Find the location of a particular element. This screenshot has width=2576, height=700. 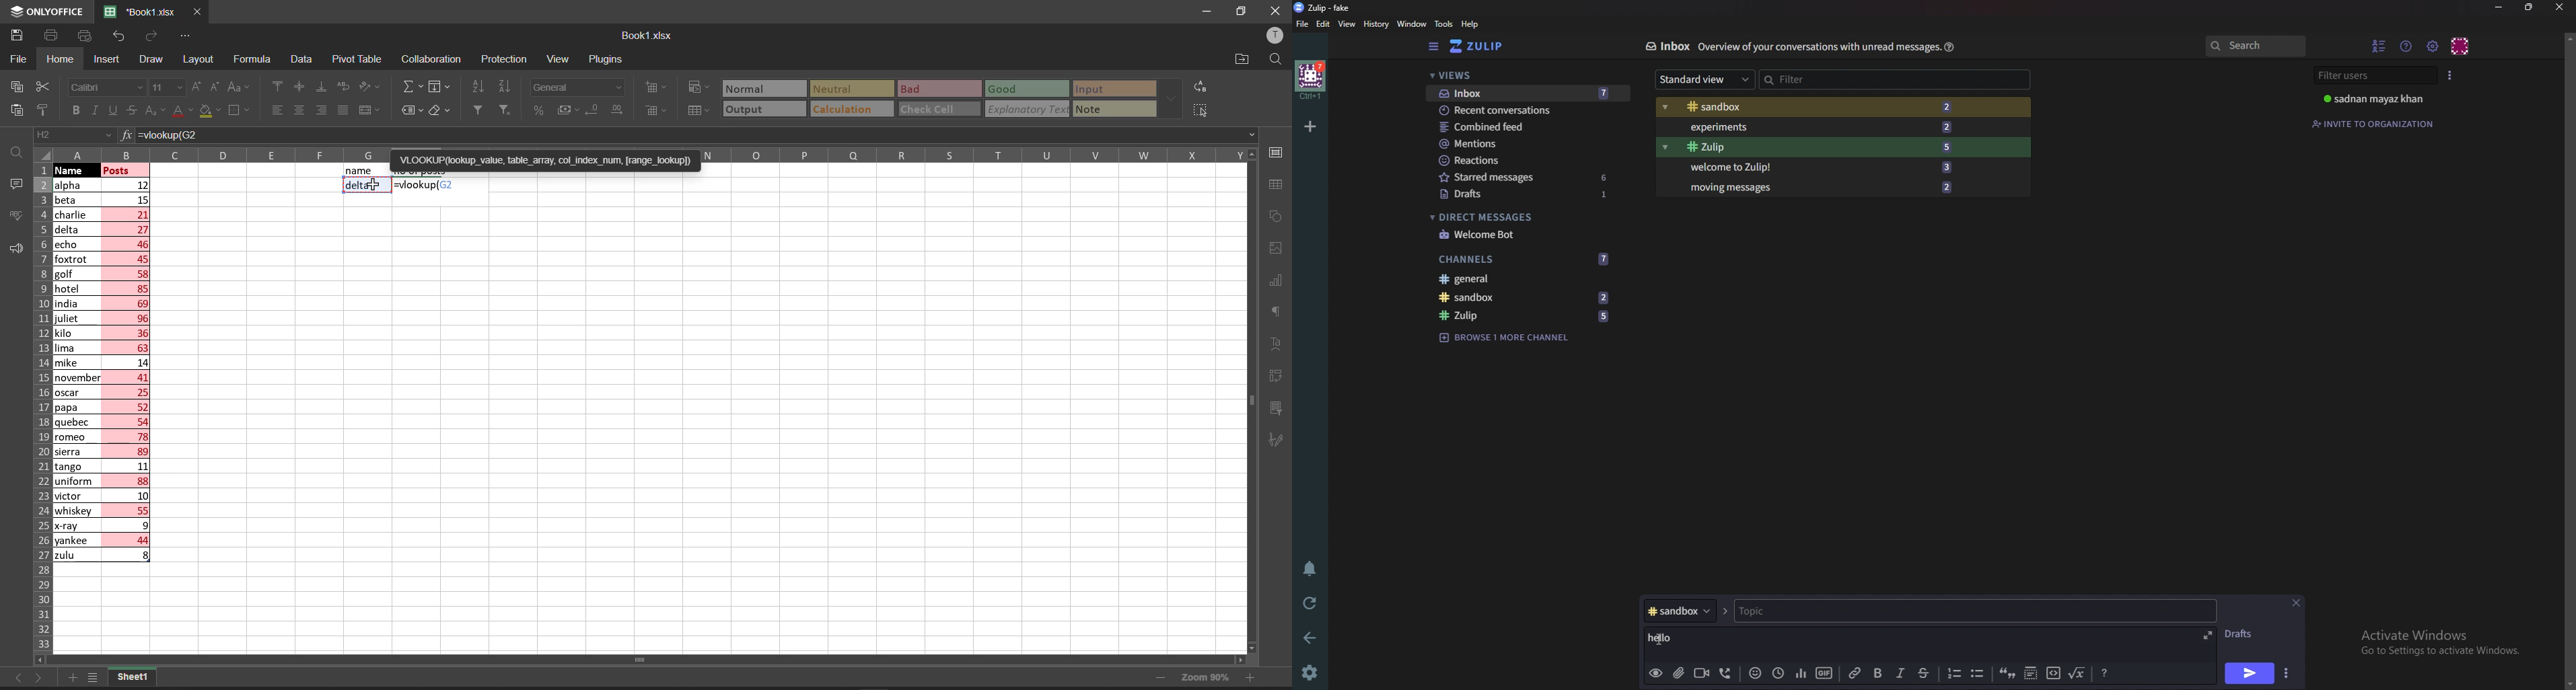

code is located at coordinates (2053, 674).